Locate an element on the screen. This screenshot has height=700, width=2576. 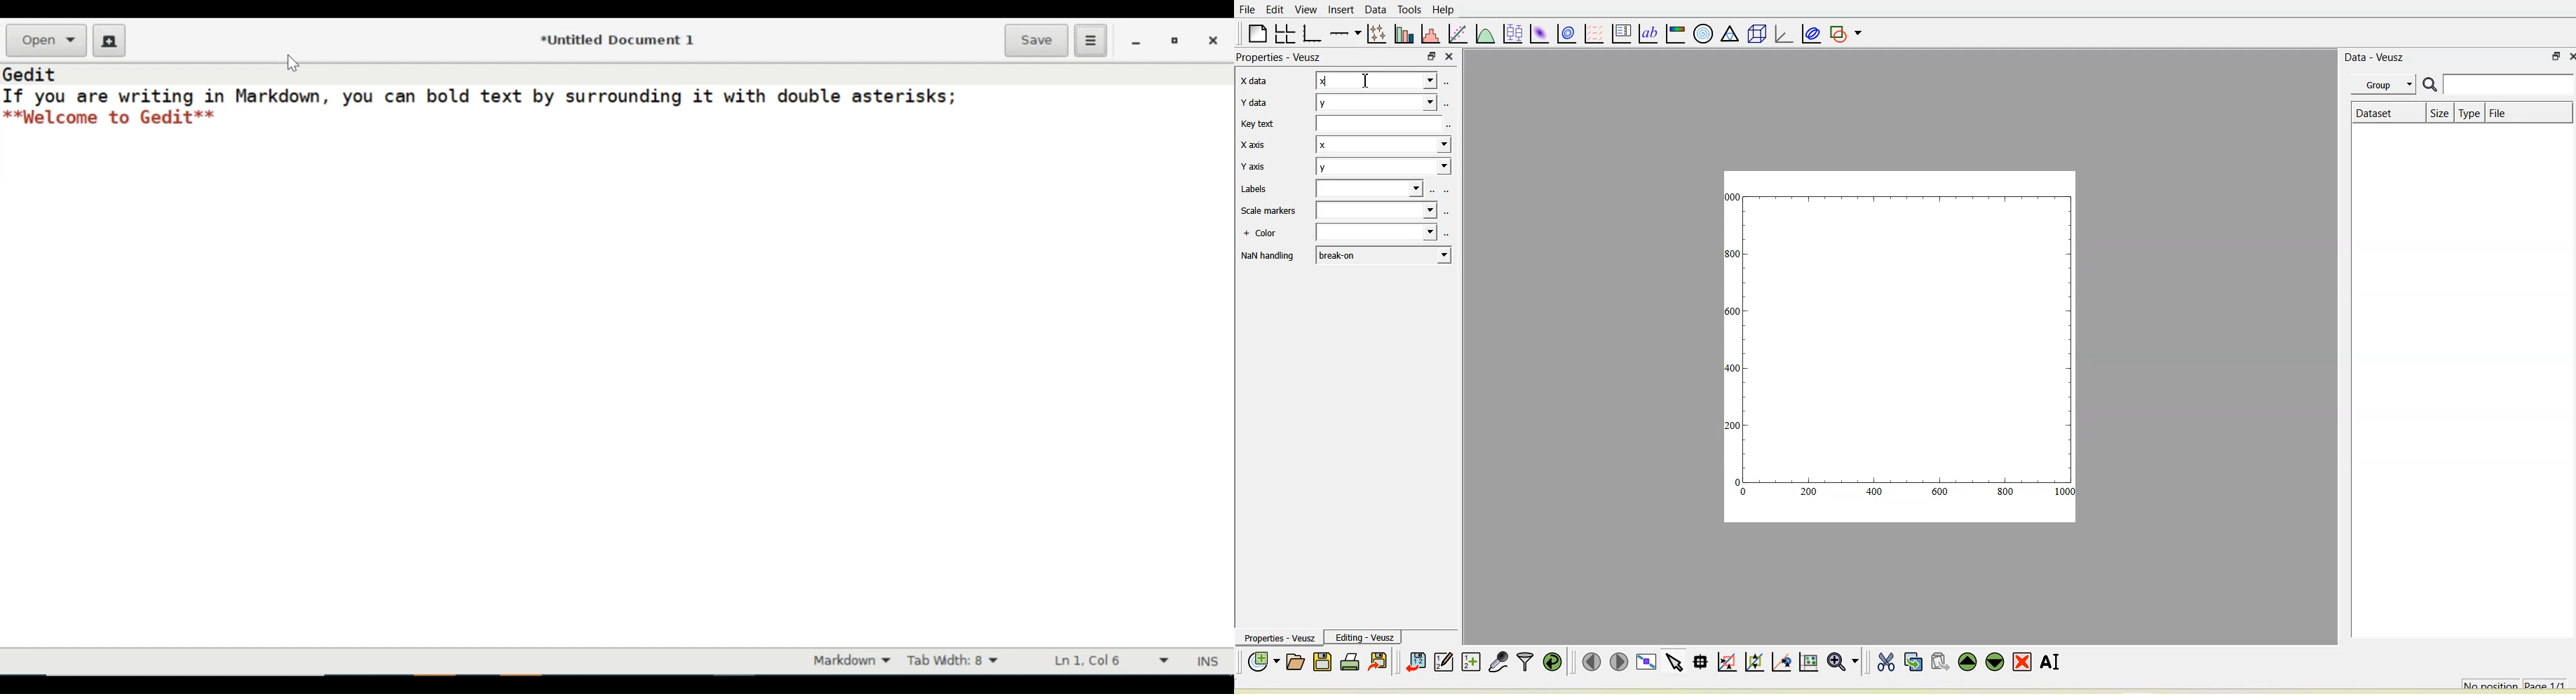
Move the selected widget up is located at coordinates (1968, 662).